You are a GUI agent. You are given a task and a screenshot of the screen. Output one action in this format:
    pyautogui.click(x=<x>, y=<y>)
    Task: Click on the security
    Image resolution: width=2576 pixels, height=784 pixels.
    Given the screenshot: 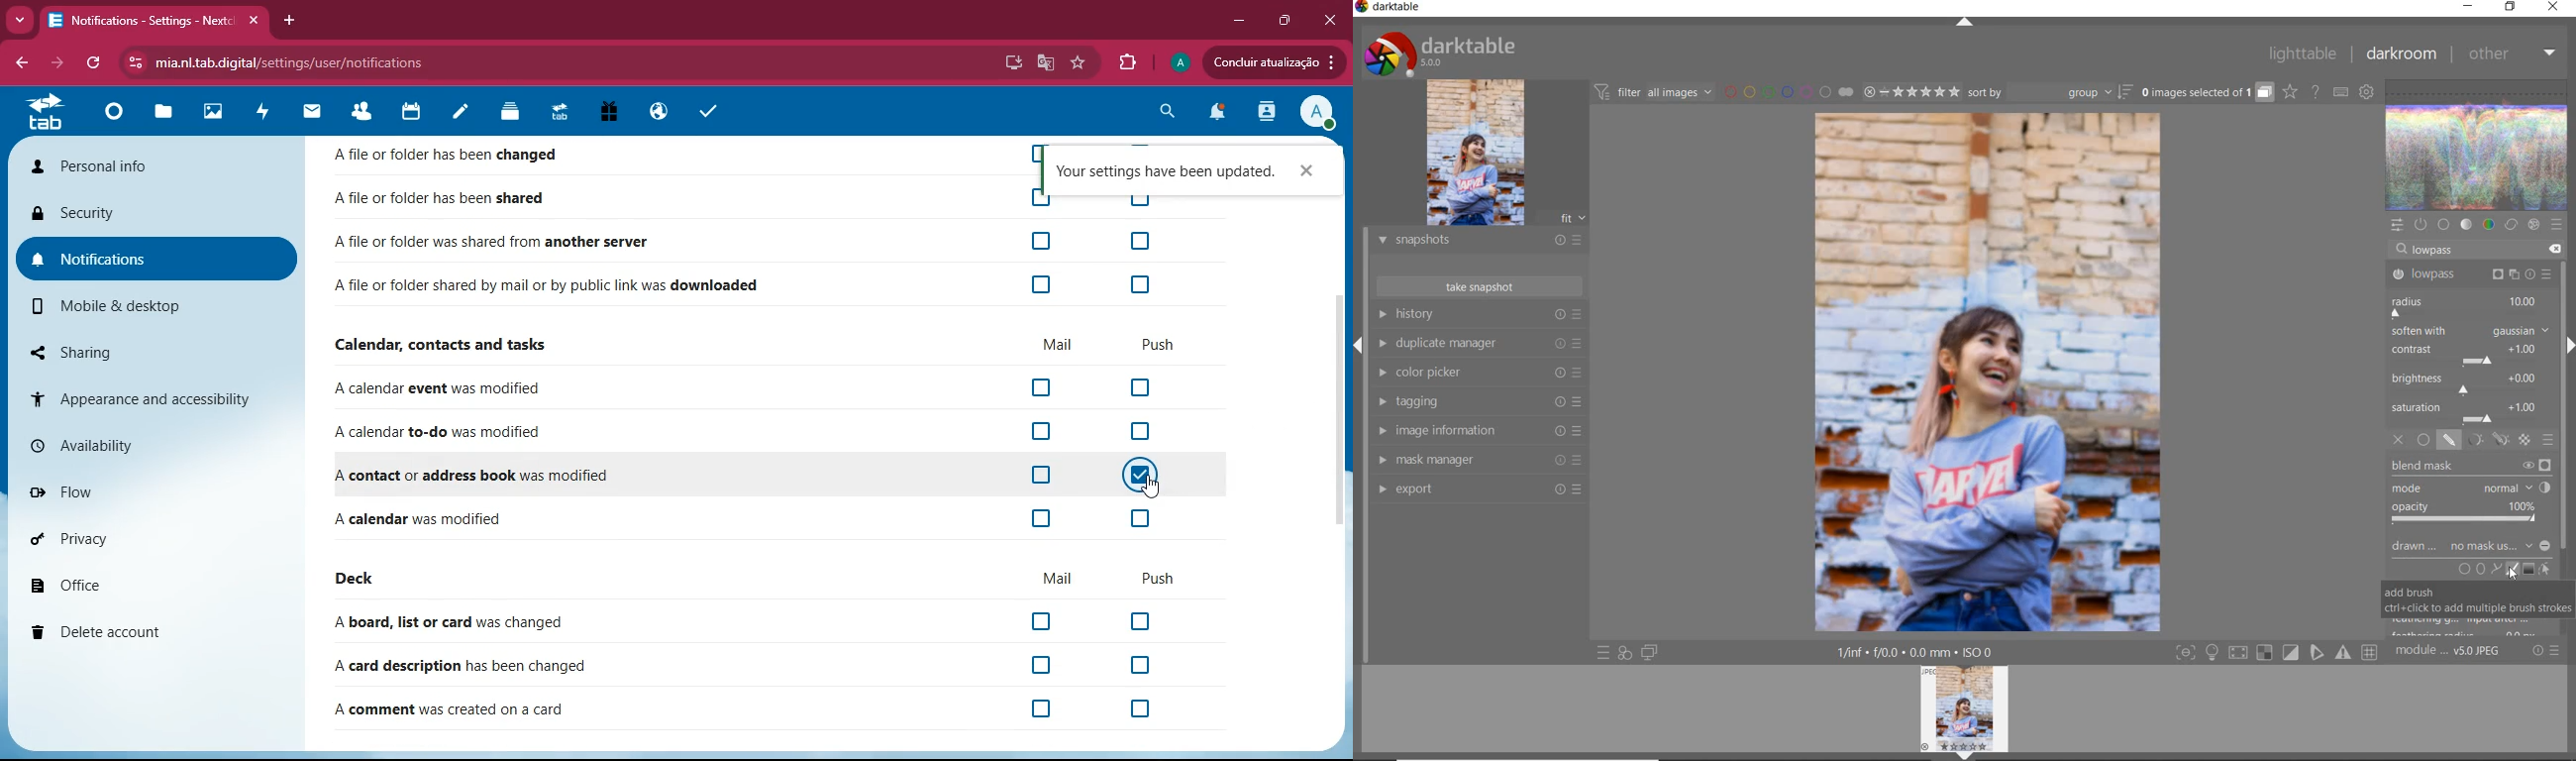 What is the action you would take?
    pyautogui.click(x=147, y=213)
    